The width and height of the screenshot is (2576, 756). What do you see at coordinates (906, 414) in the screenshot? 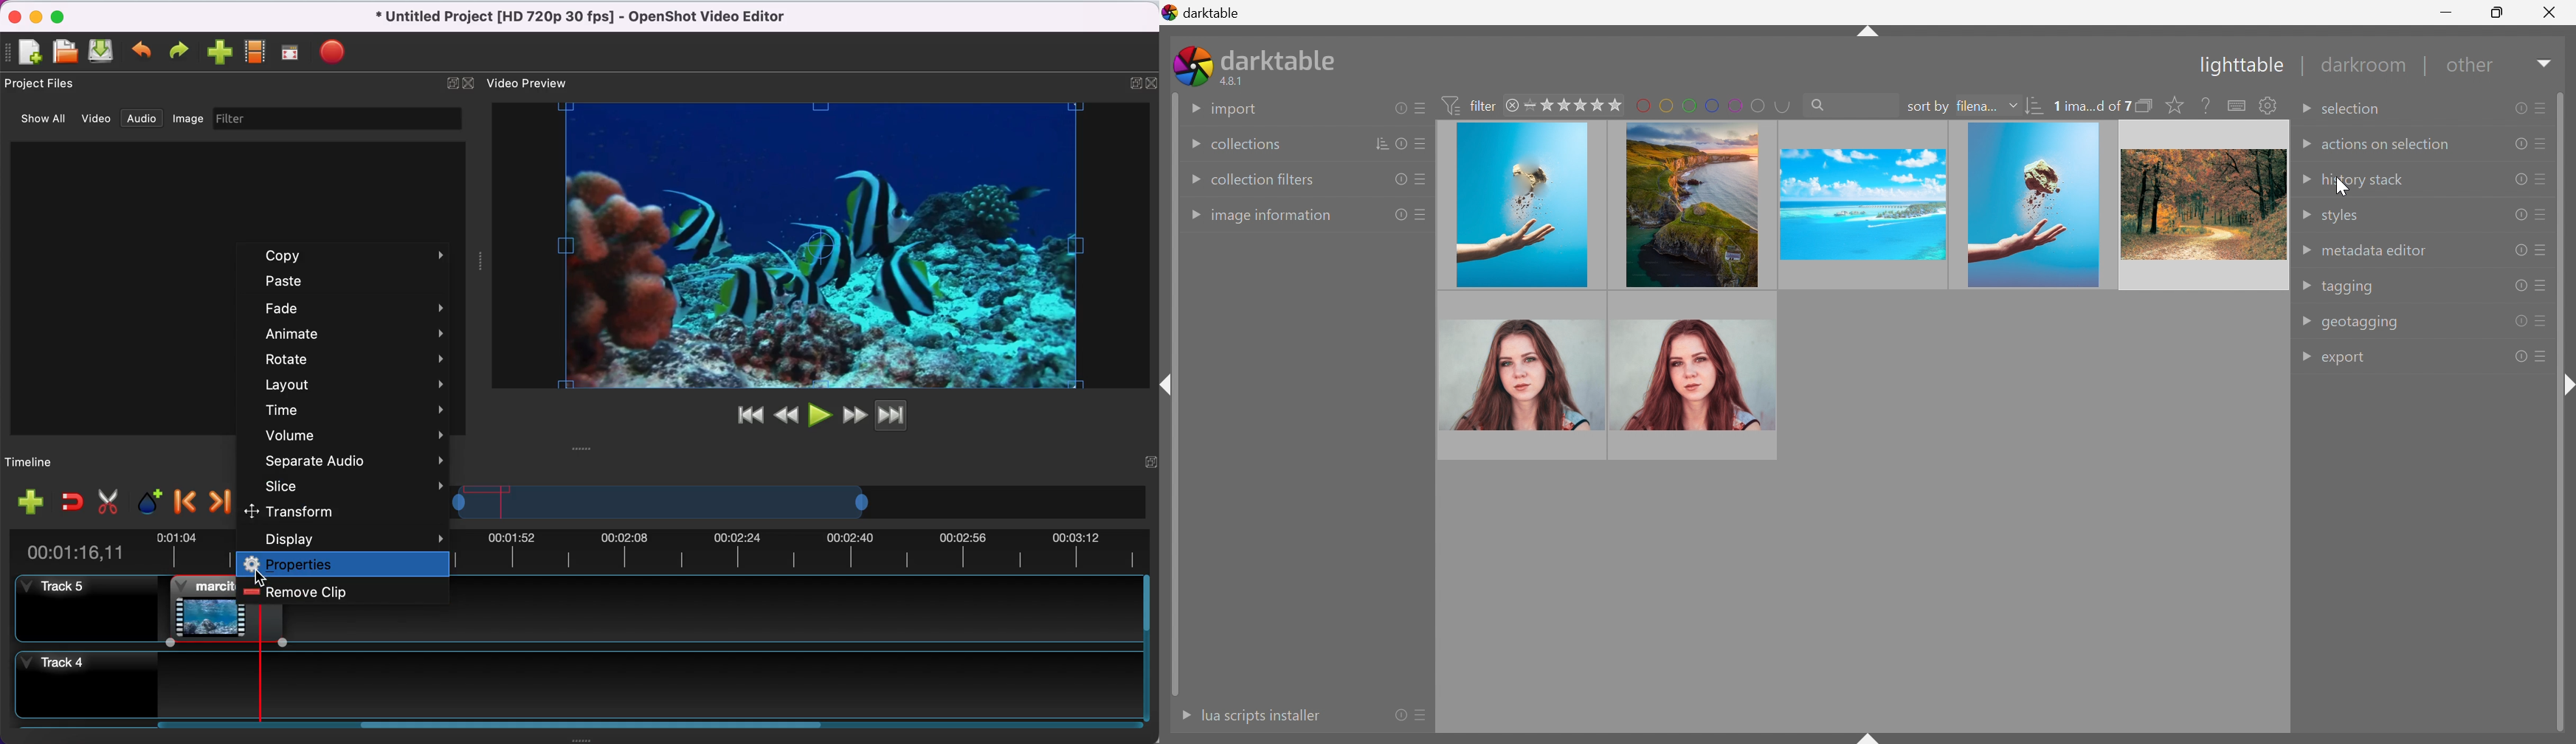
I see `jump to end` at bounding box center [906, 414].